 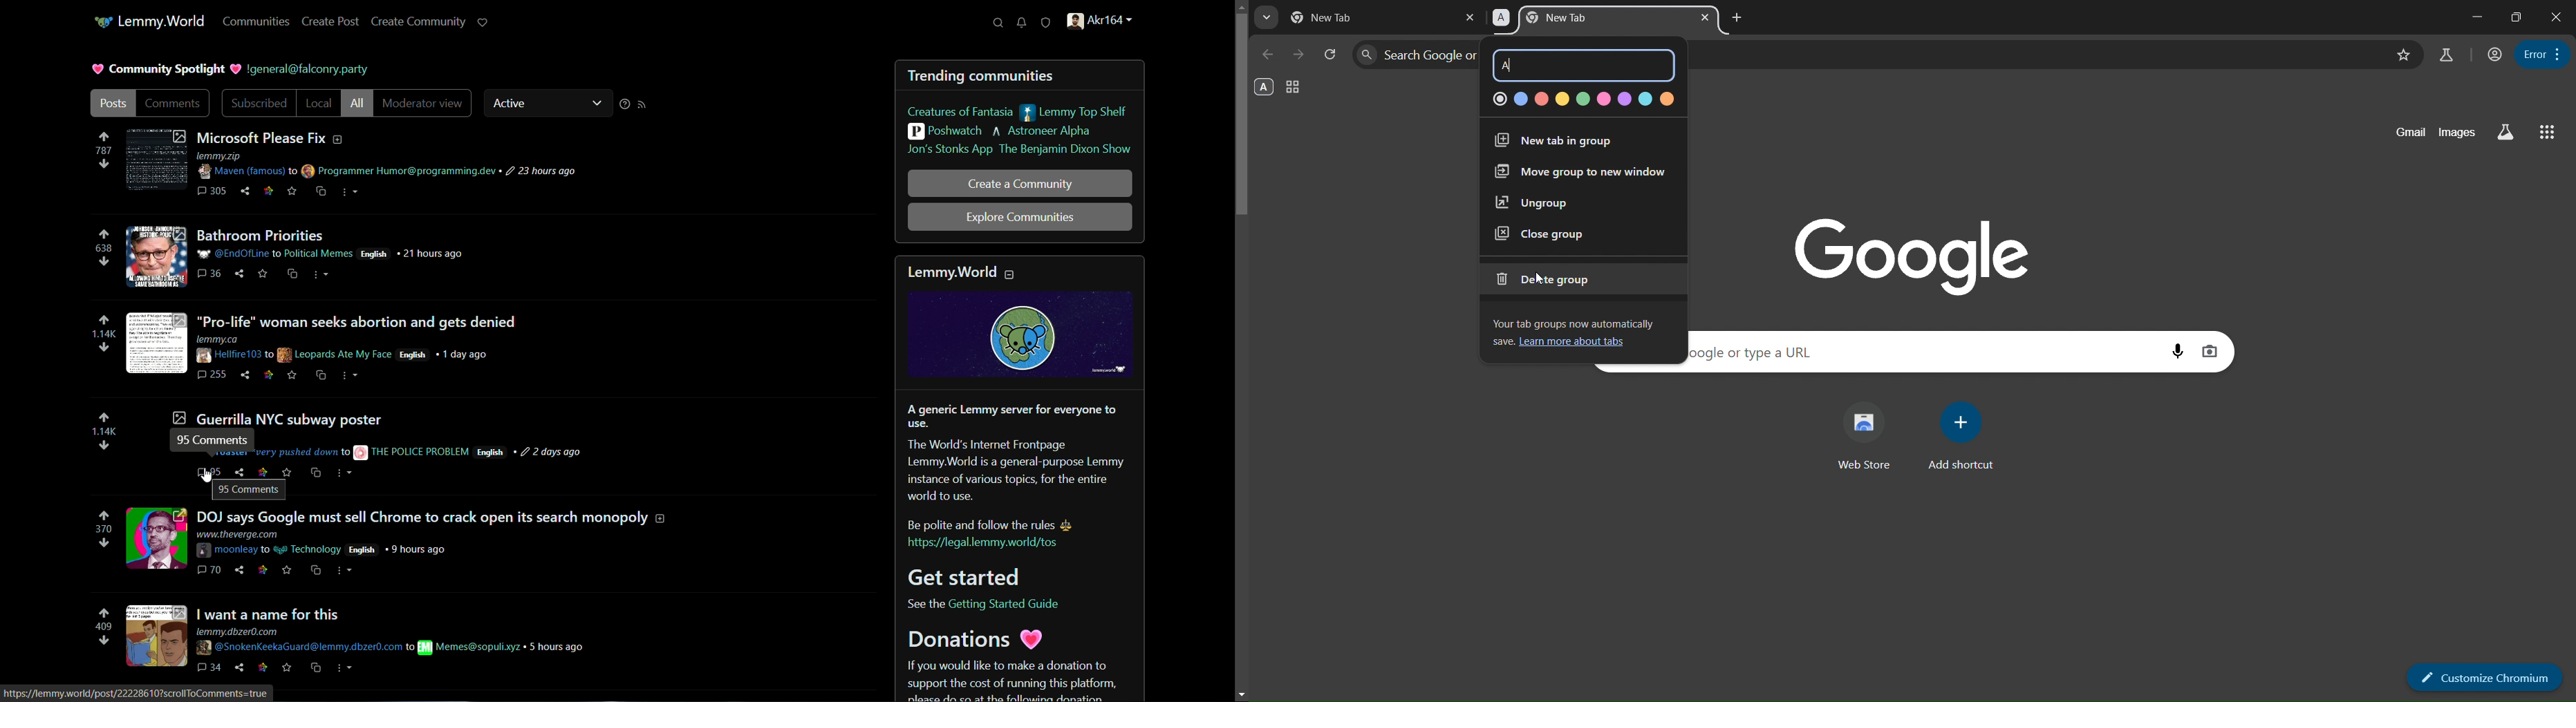 I want to click on hellfire103 to, so click(x=233, y=355).